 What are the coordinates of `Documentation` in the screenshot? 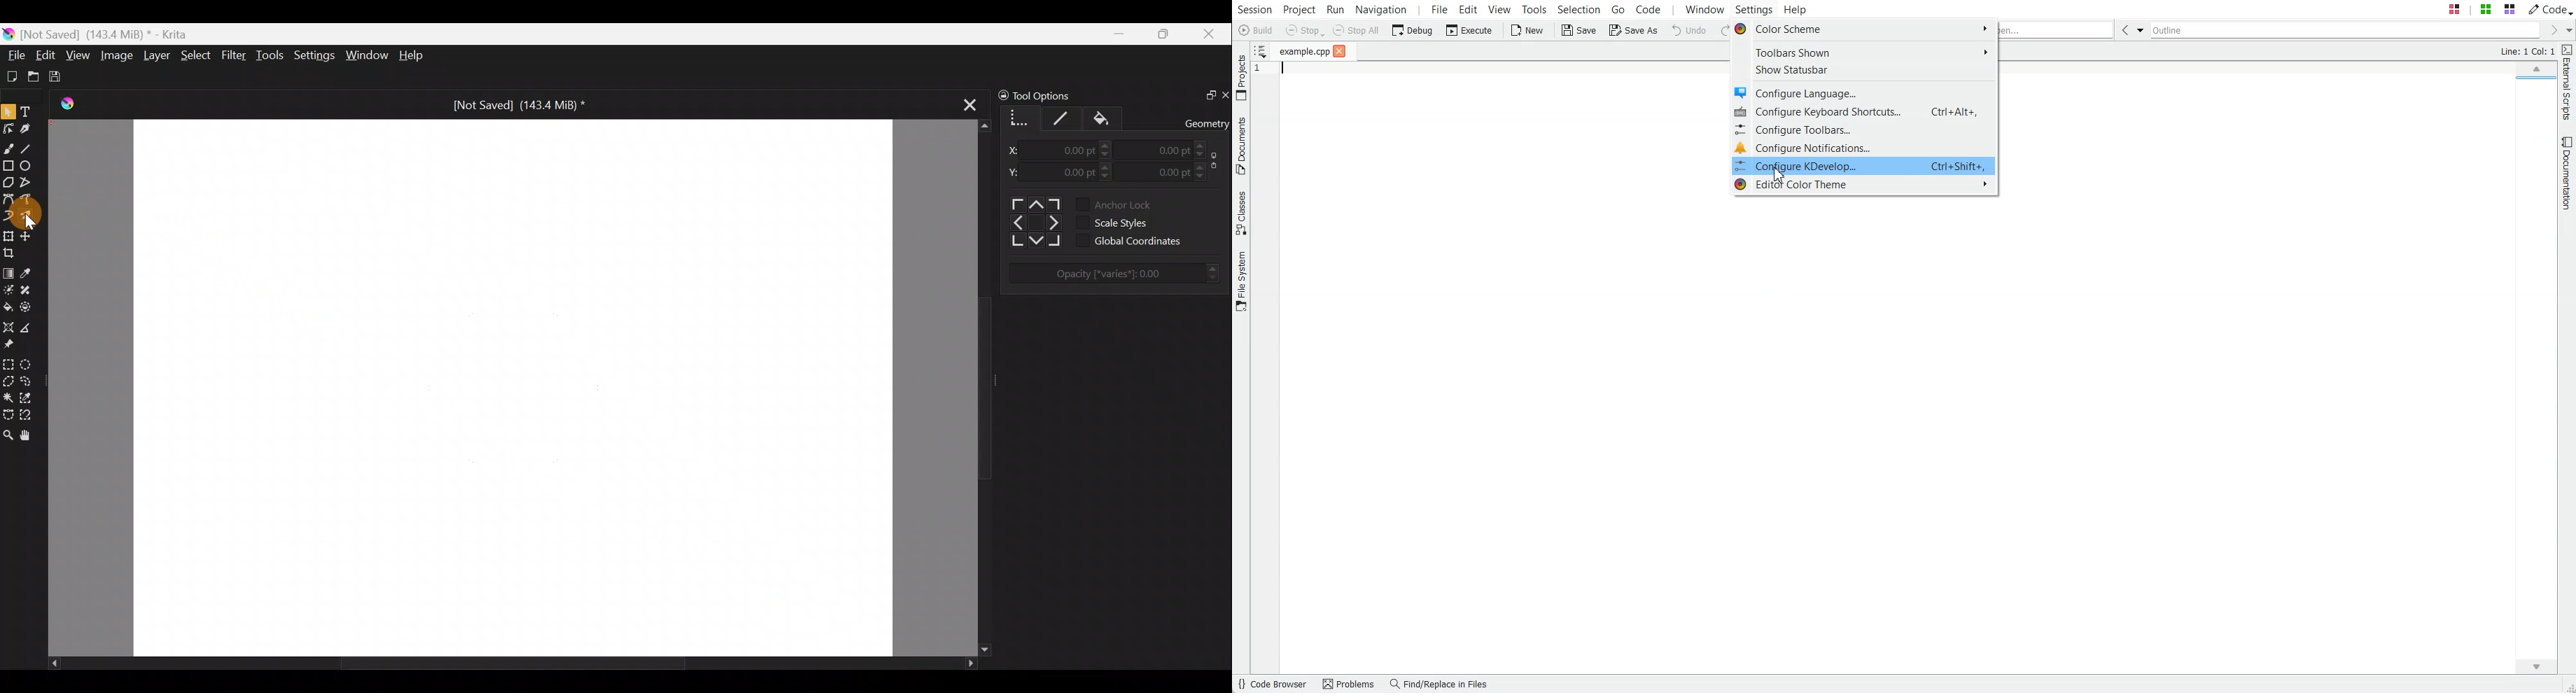 It's located at (2568, 174).